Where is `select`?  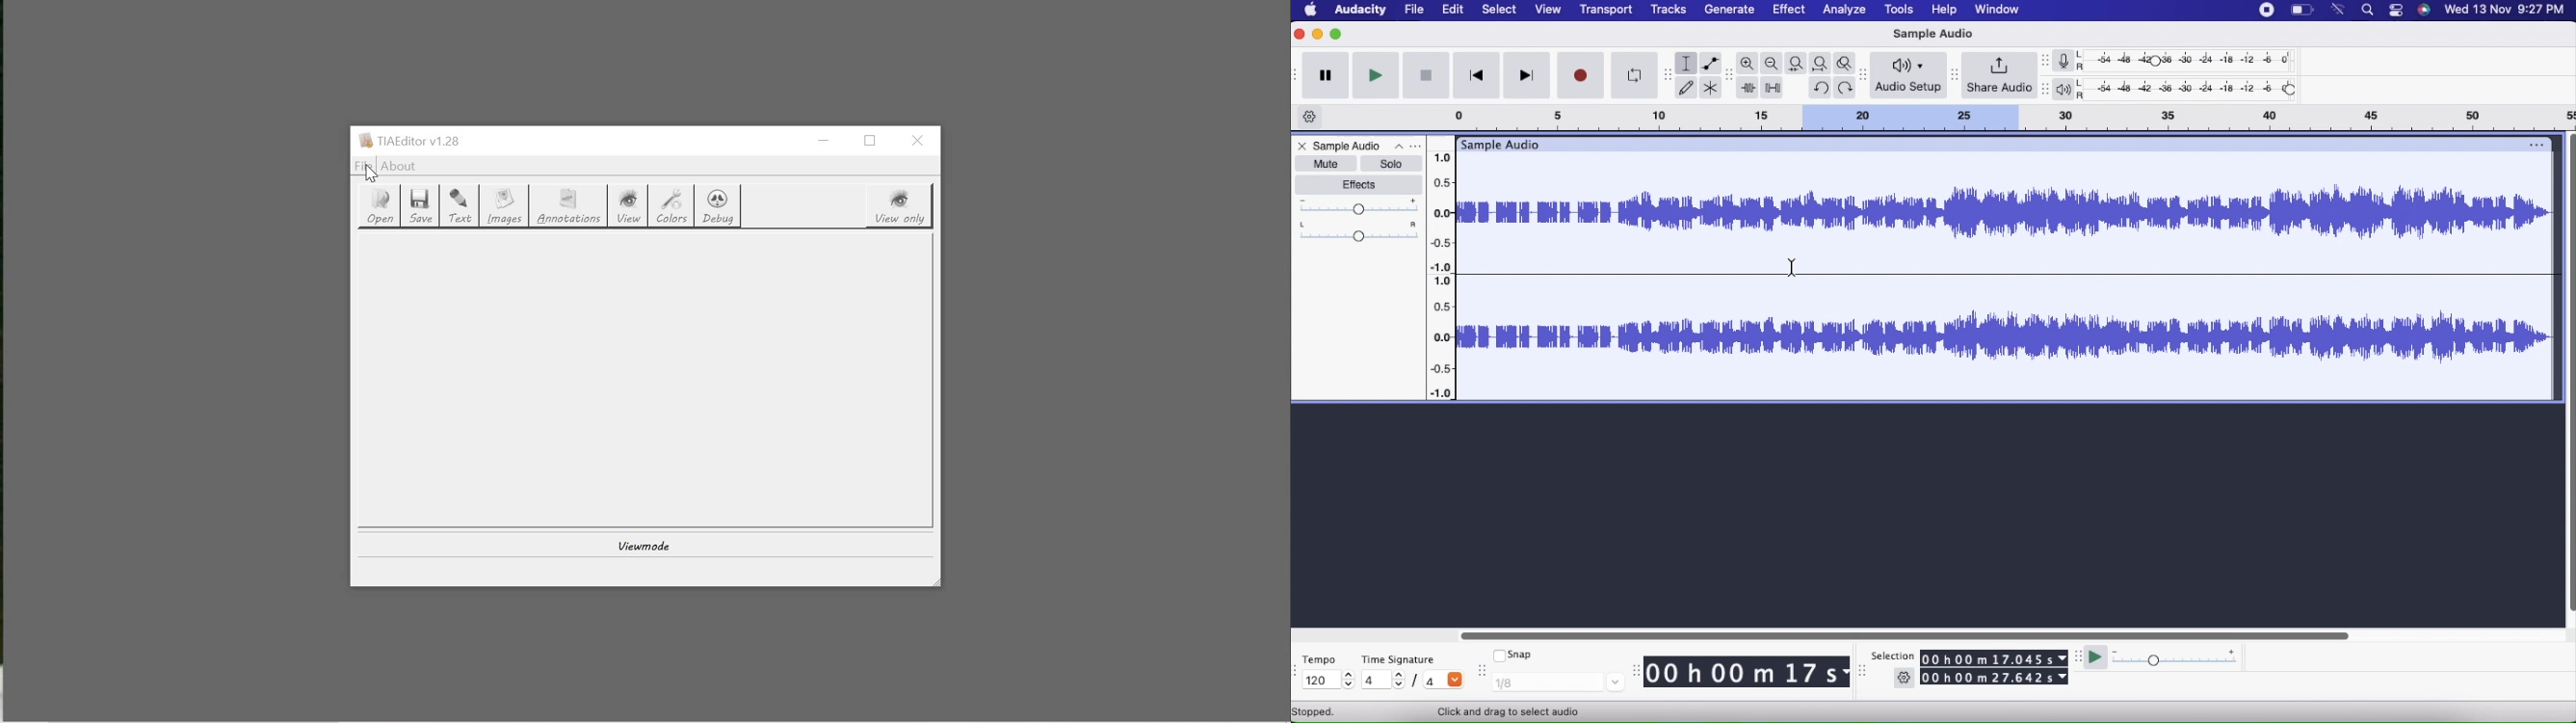
select is located at coordinates (1499, 10).